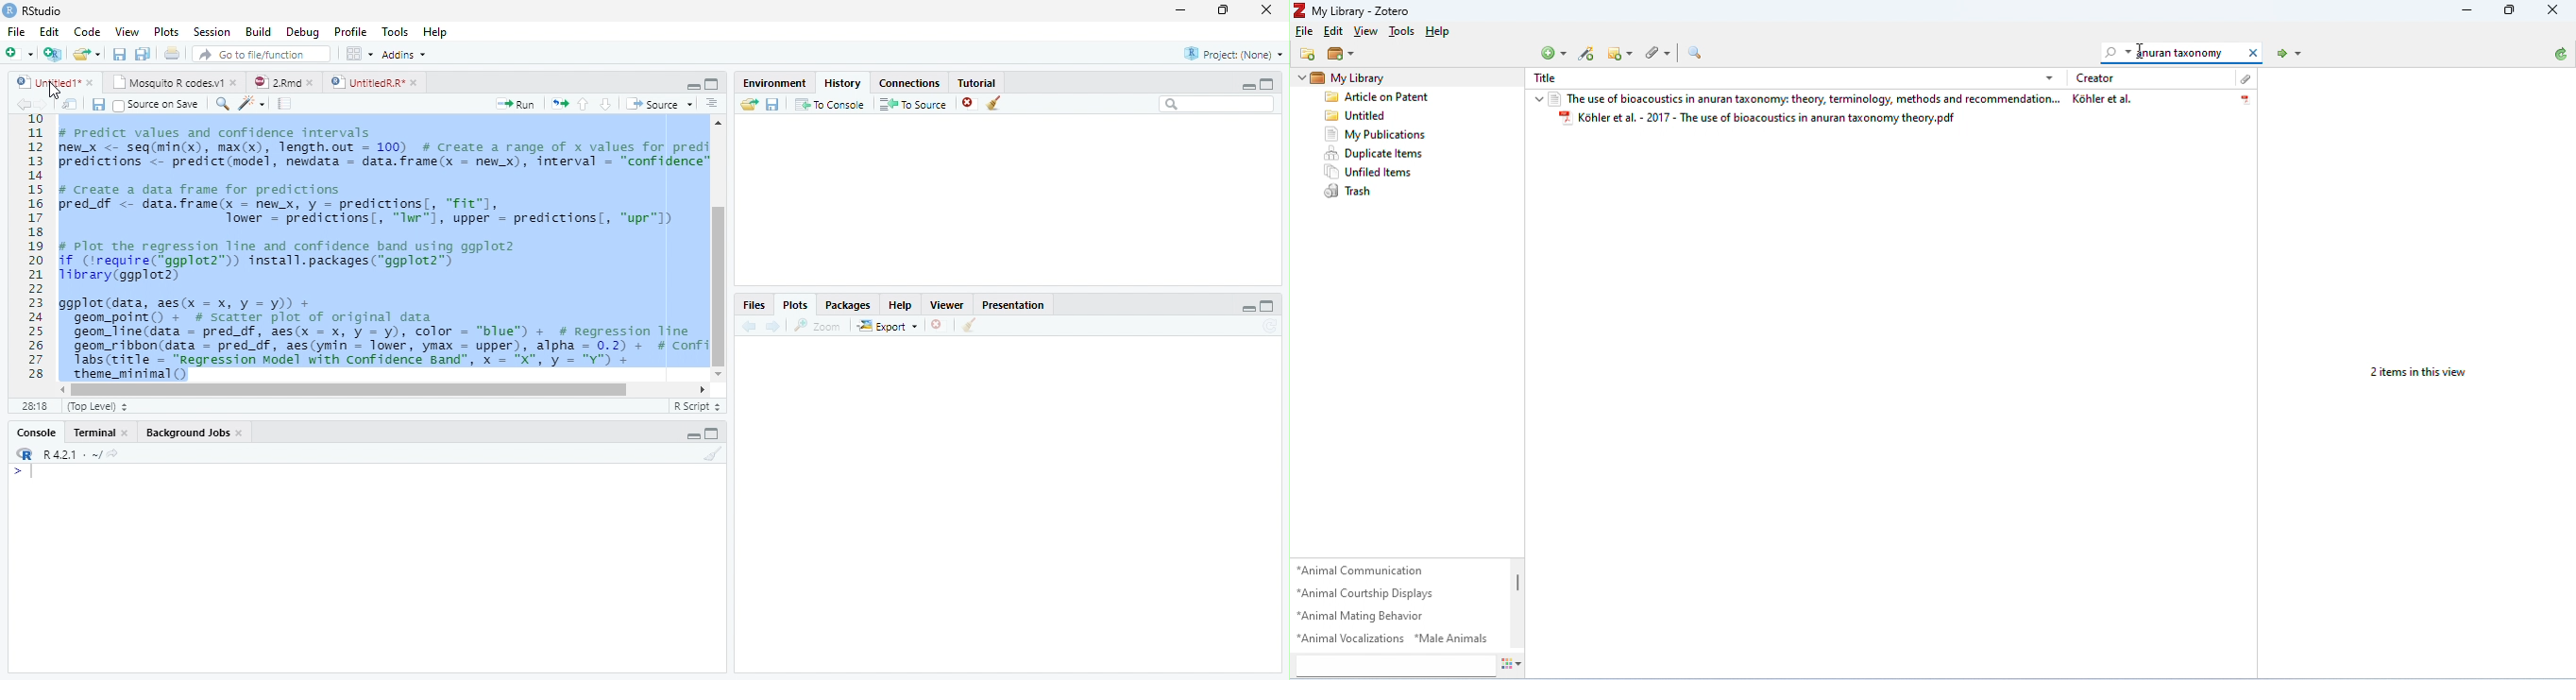 This screenshot has width=2576, height=700. What do you see at coordinates (259, 32) in the screenshot?
I see `Build` at bounding box center [259, 32].